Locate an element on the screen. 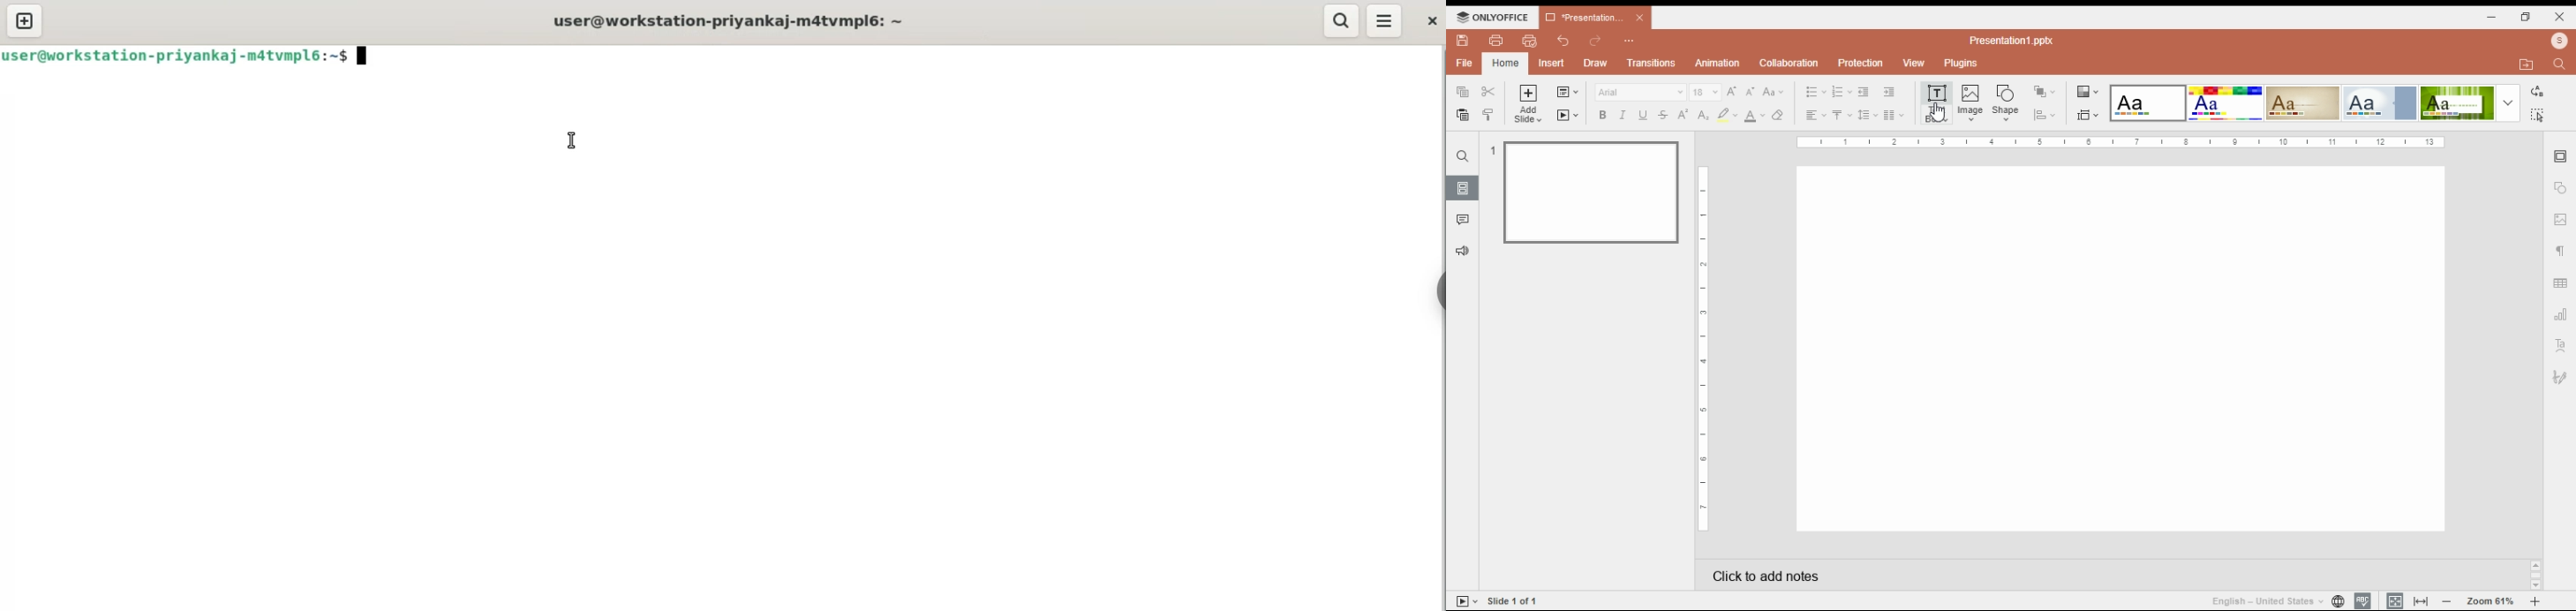 The width and height of the screenshot is (2576, 616). slide is located at coordinates (1463, 188).